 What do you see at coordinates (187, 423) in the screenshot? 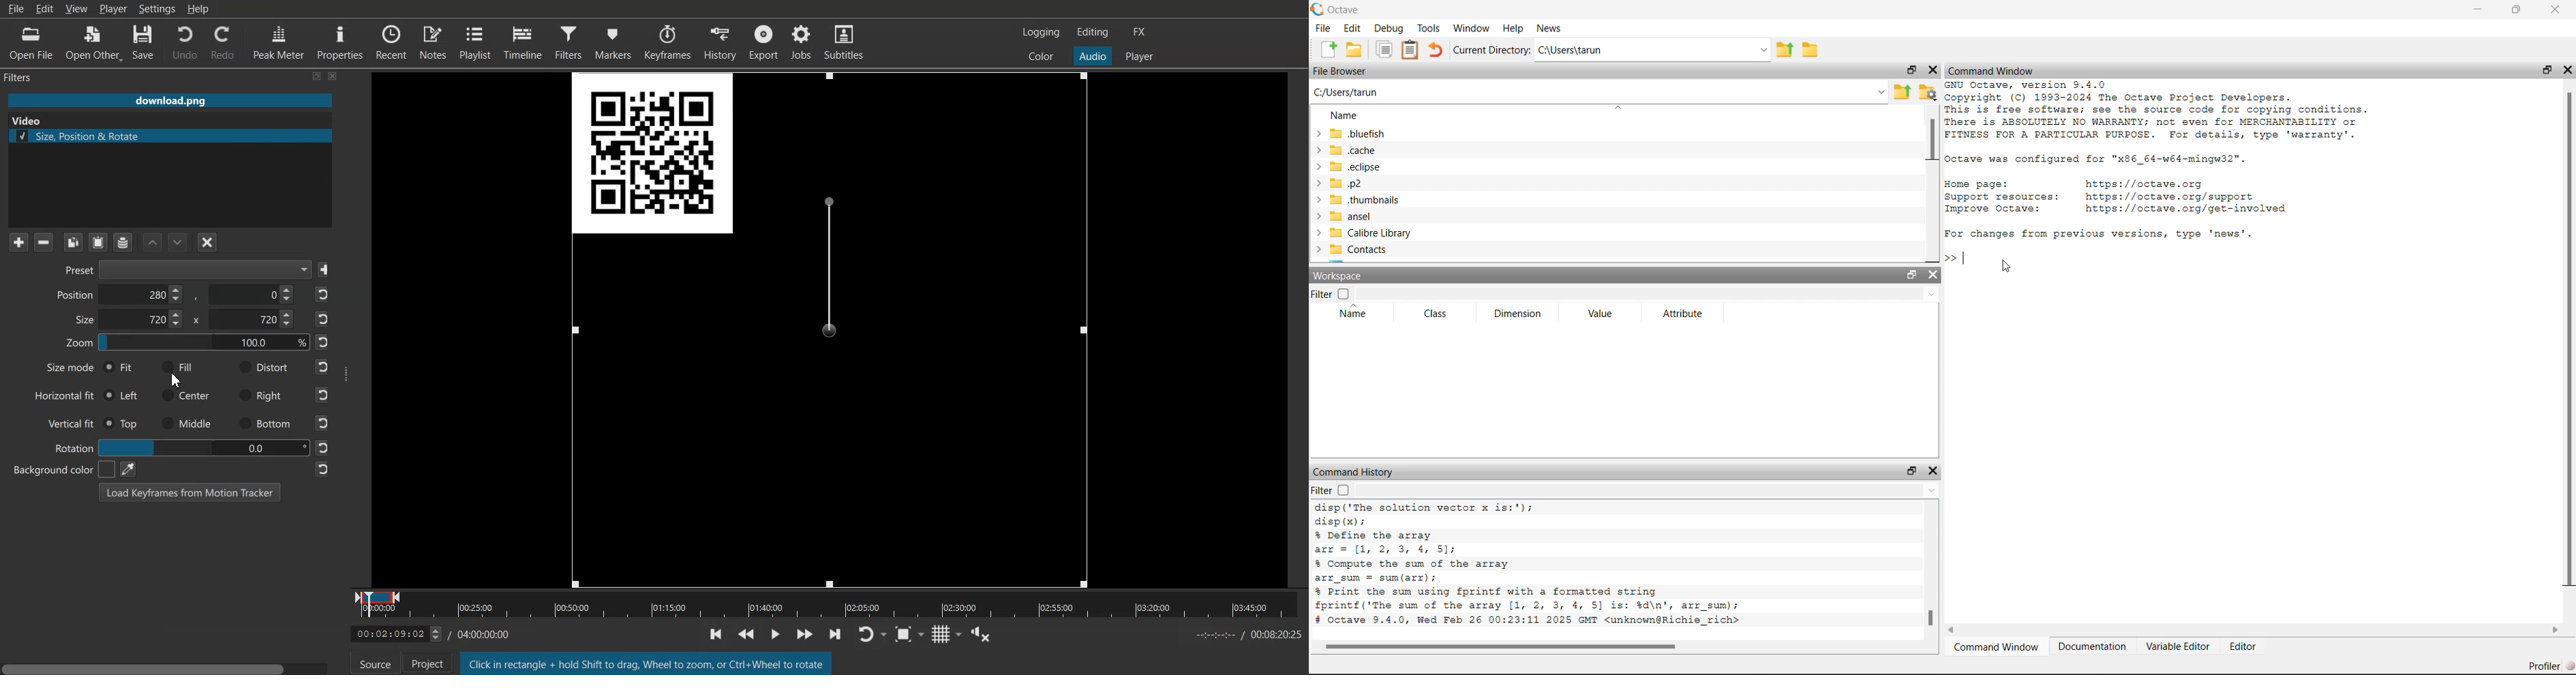
I see `Middle` at bounding box center [187, 423].